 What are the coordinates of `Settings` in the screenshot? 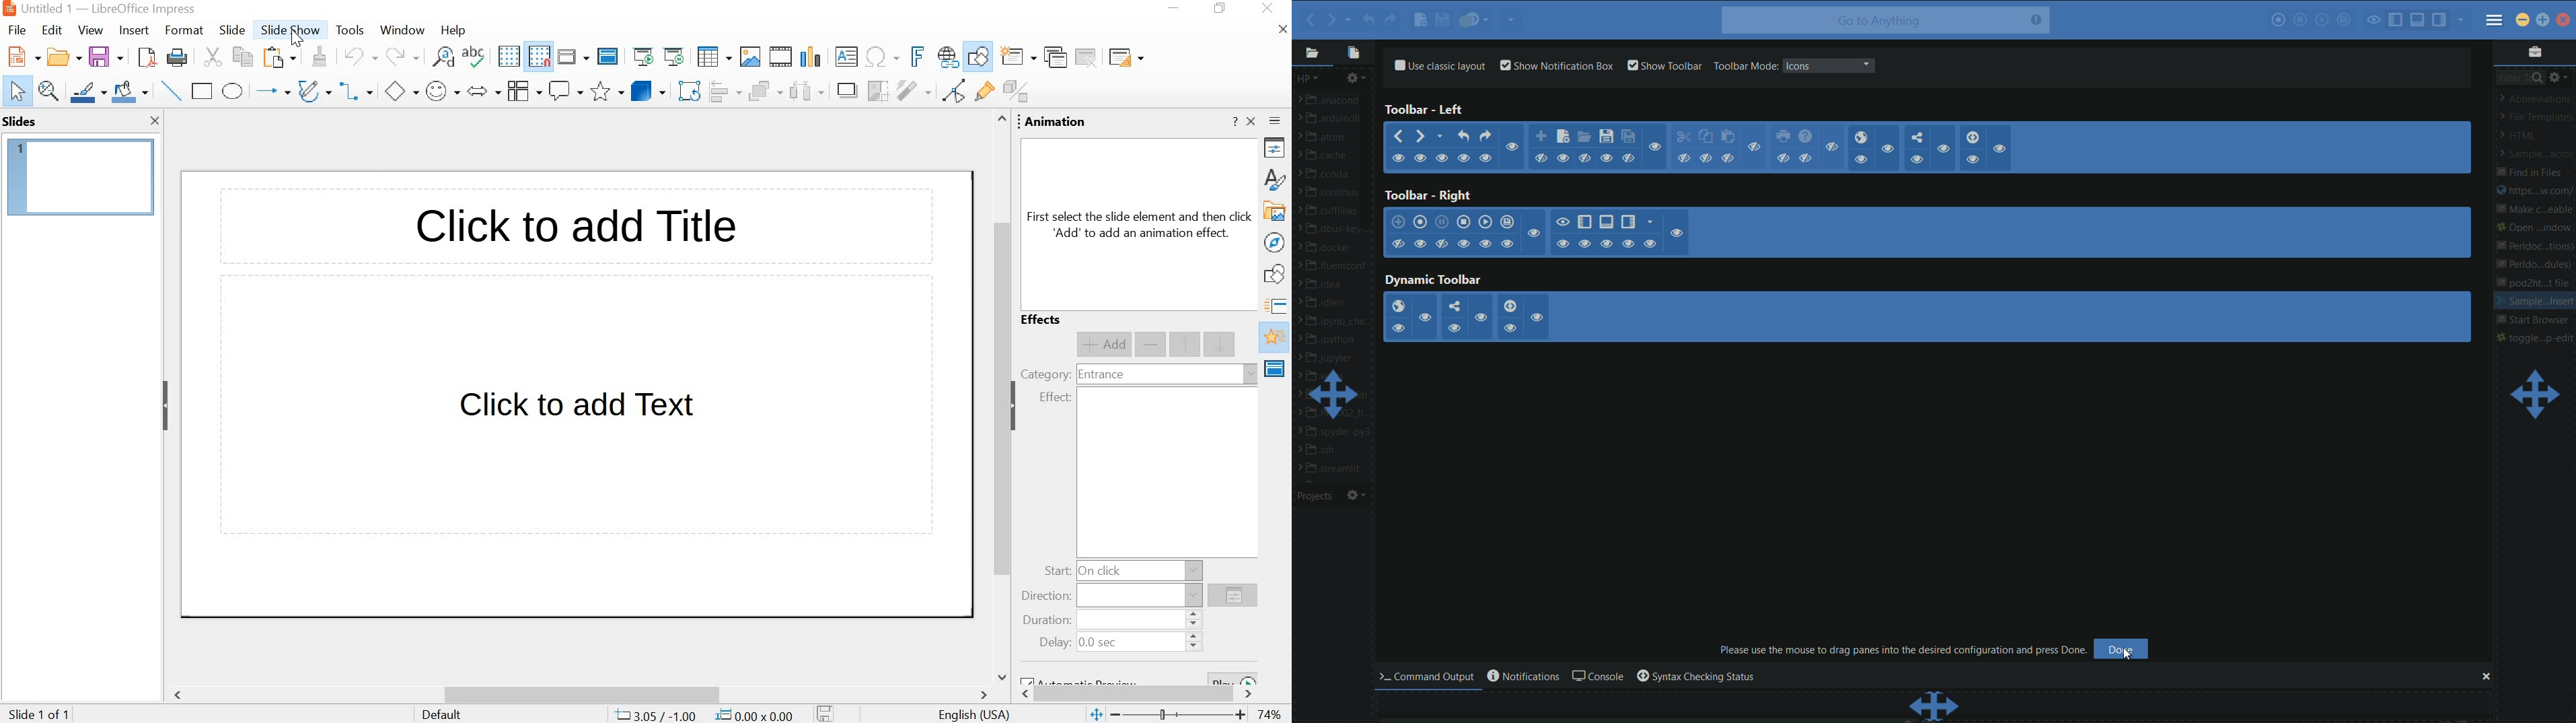 It's located at (1357, 495).